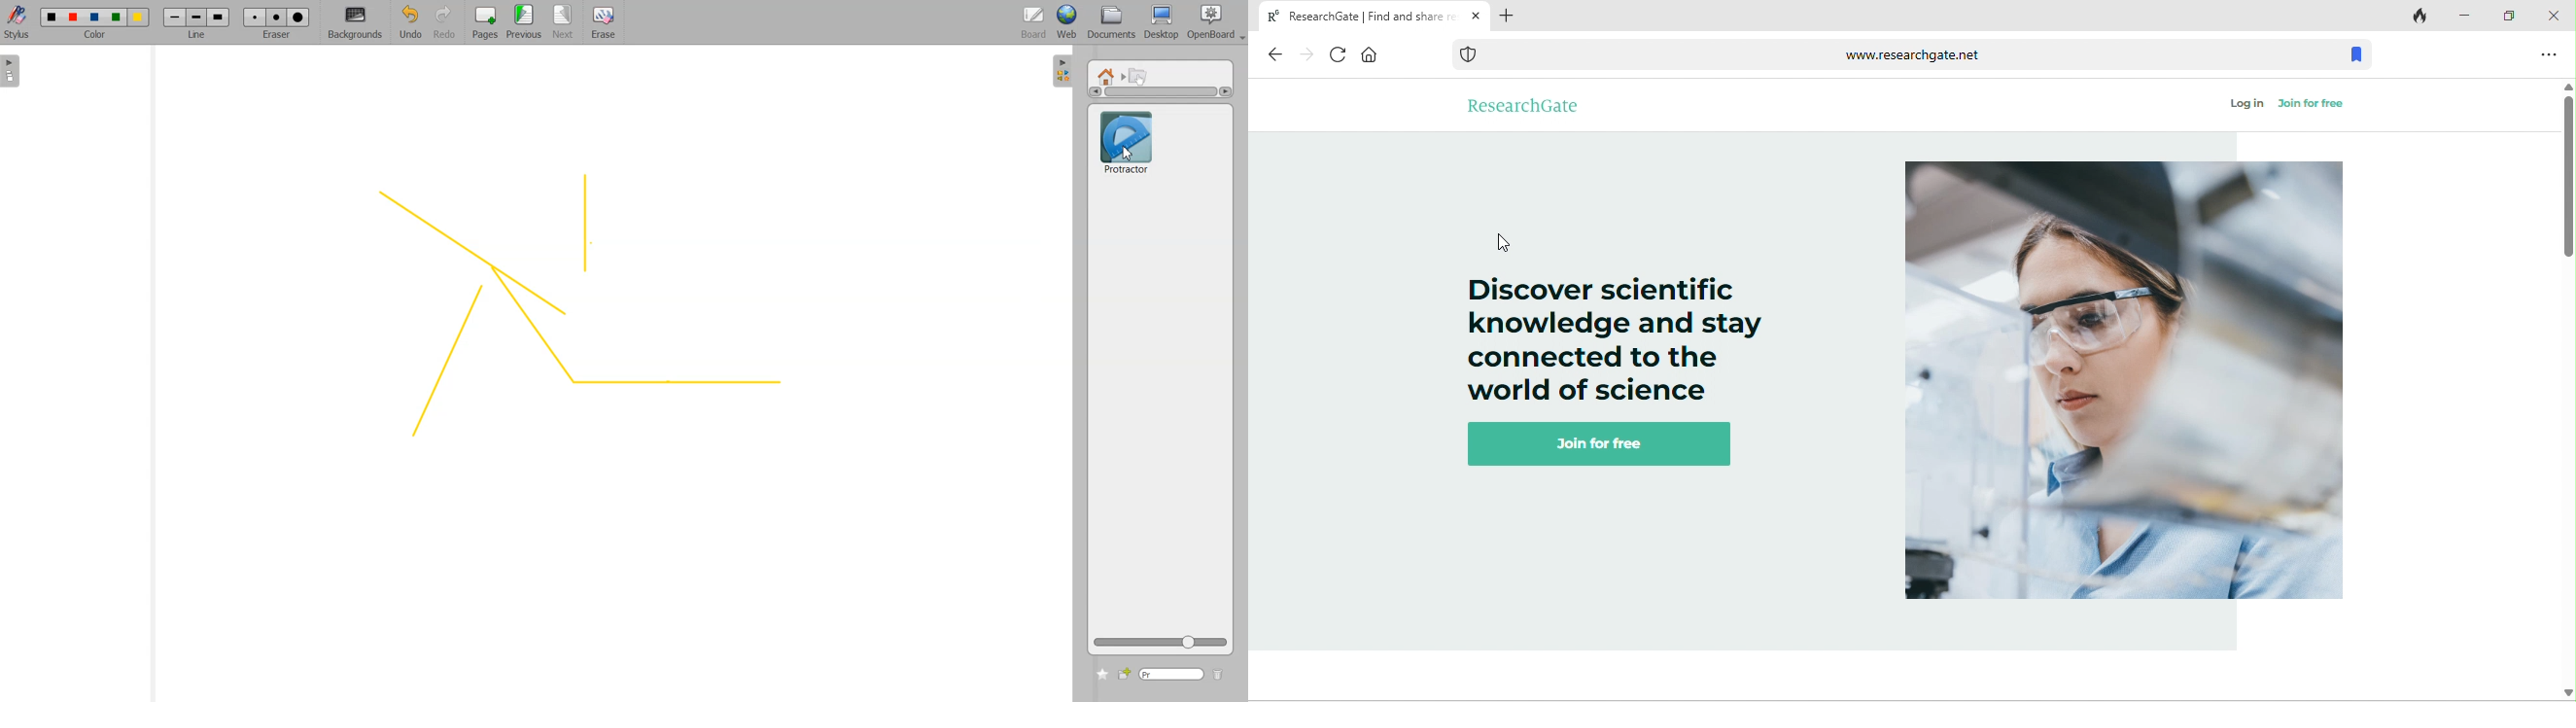 Image resolution: width=2576 pixels, height=728 pixels. I want to click on cursor, so click(1504, 243).